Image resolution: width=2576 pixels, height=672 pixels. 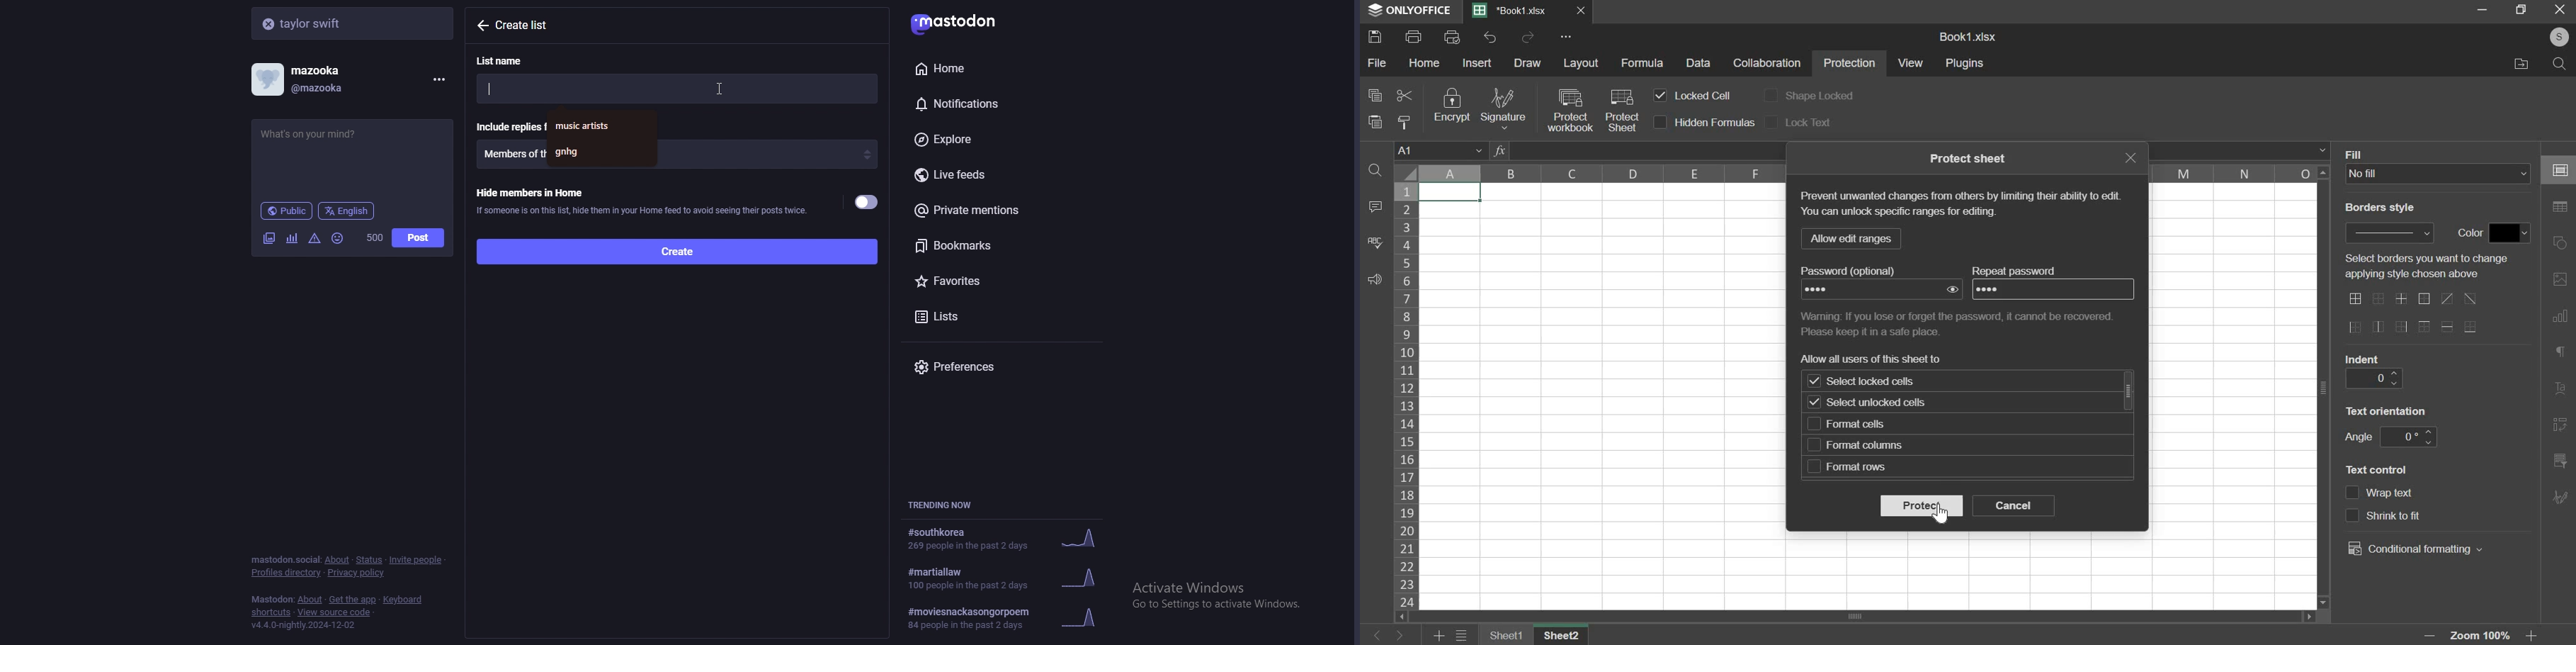 What do you see at coordinates (2425, 328) in the screenshot?
I see `border options` at bounding box center [2425, 328].